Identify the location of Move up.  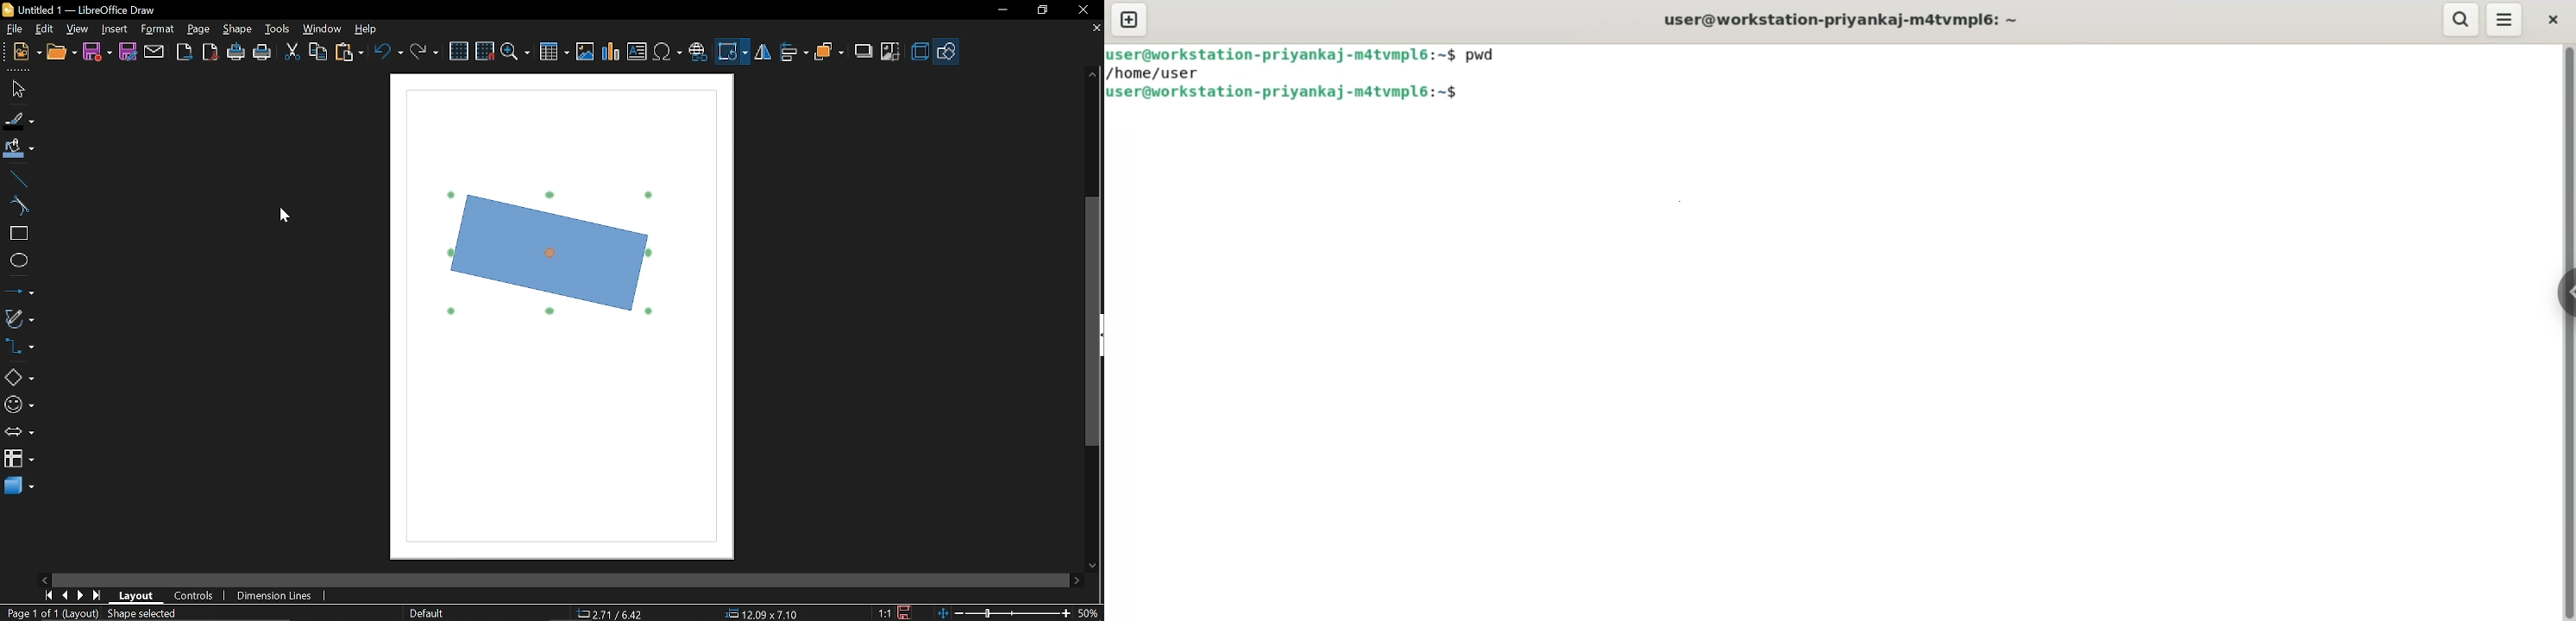
(1094, 74).